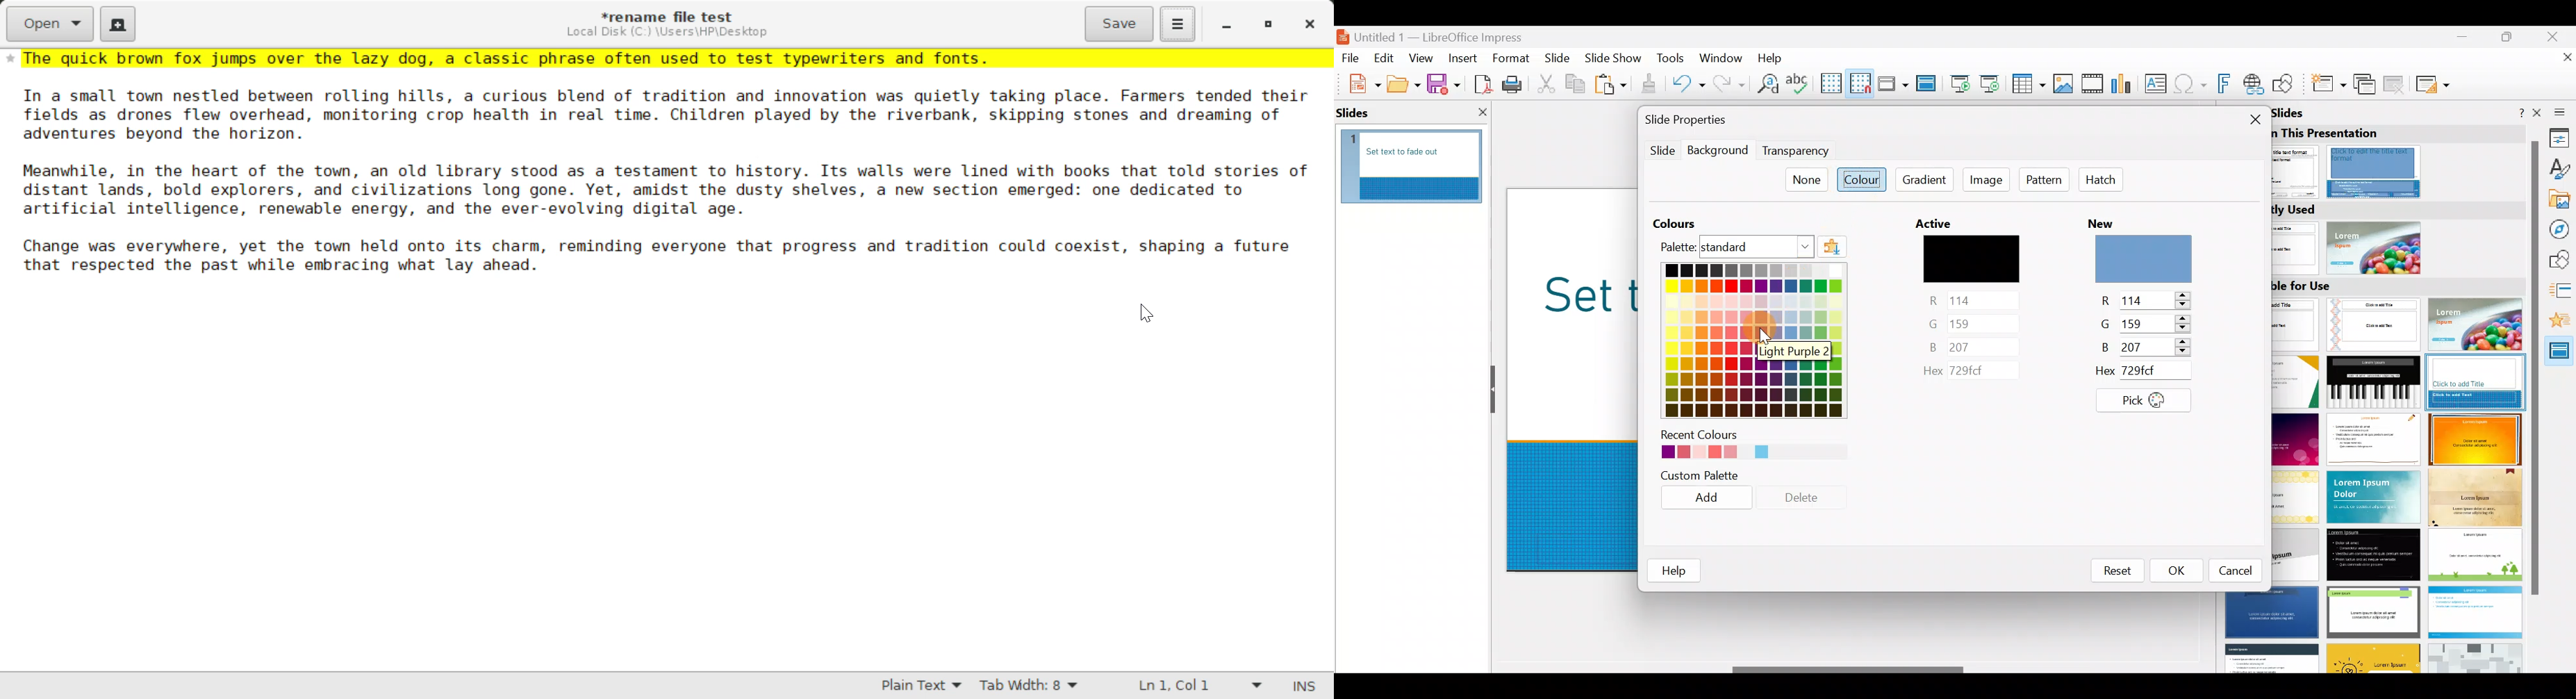  Describe the element at coordinates (2460, 43) in the screenshot. I see `Minimise` at that location.